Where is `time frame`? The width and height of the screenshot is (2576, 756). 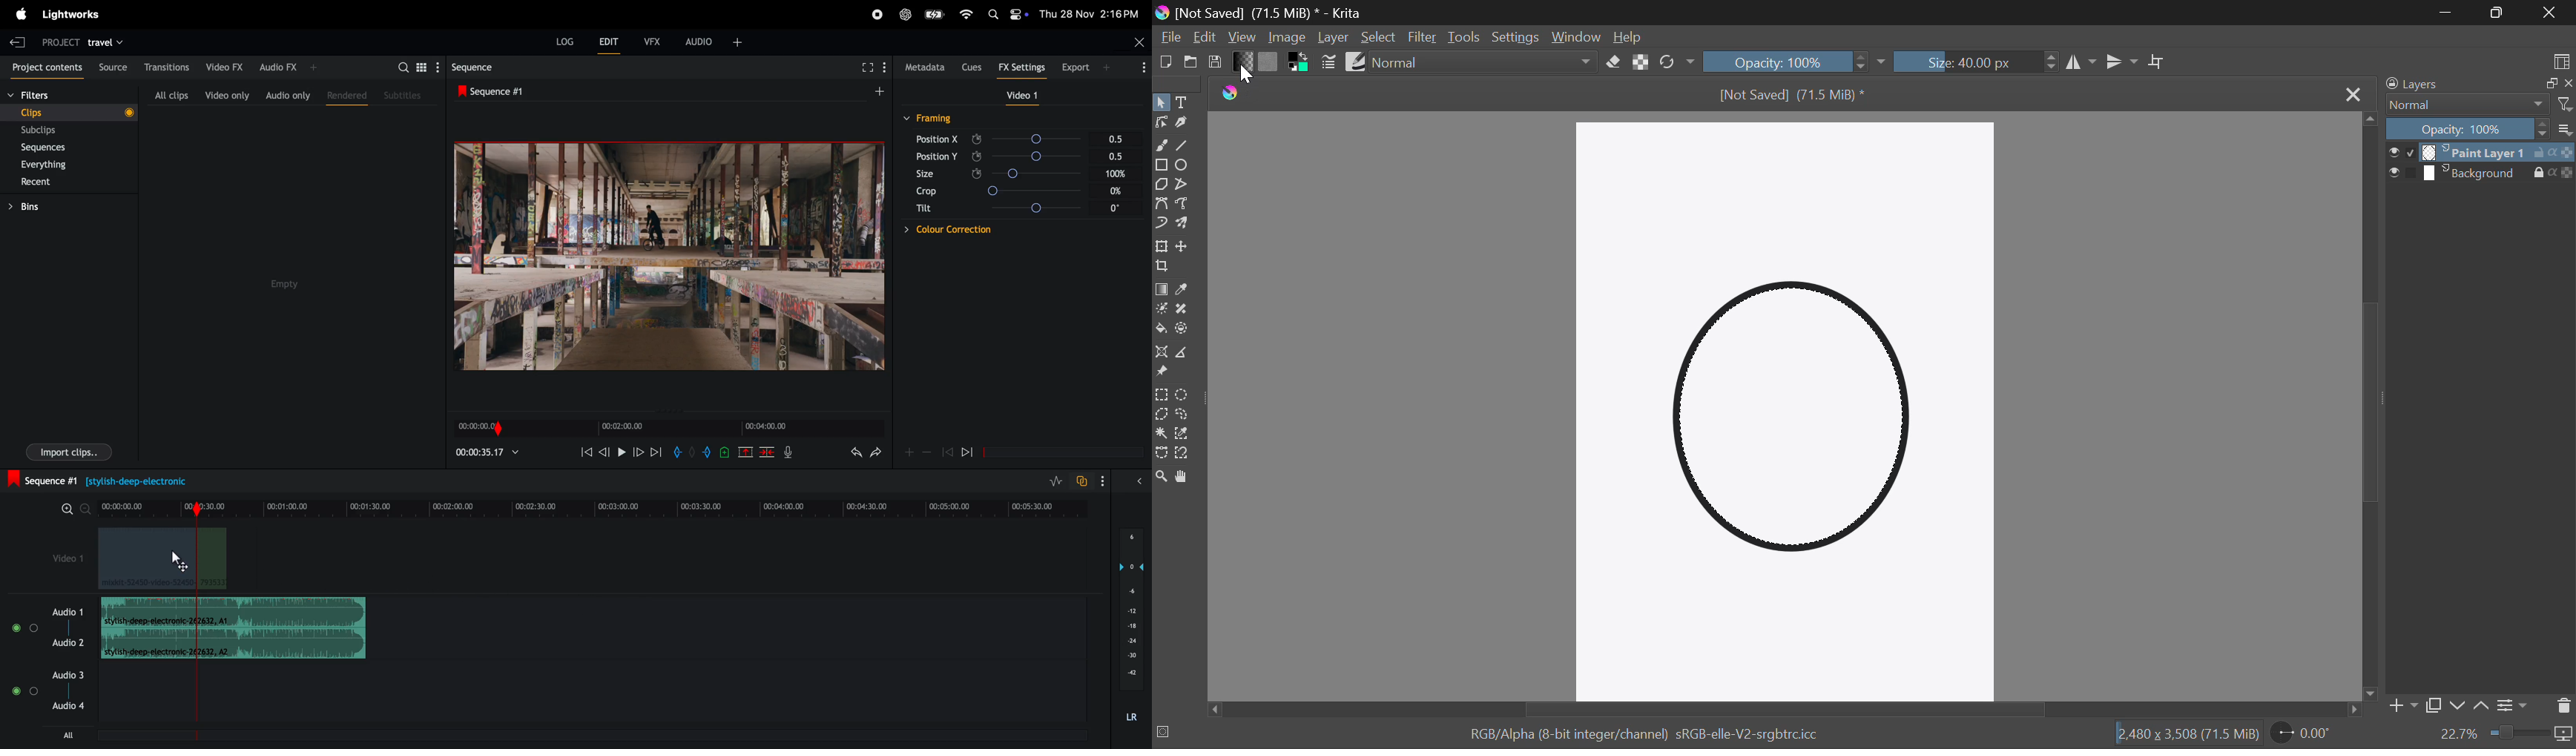
time frame is located at coordinates (588, 509).